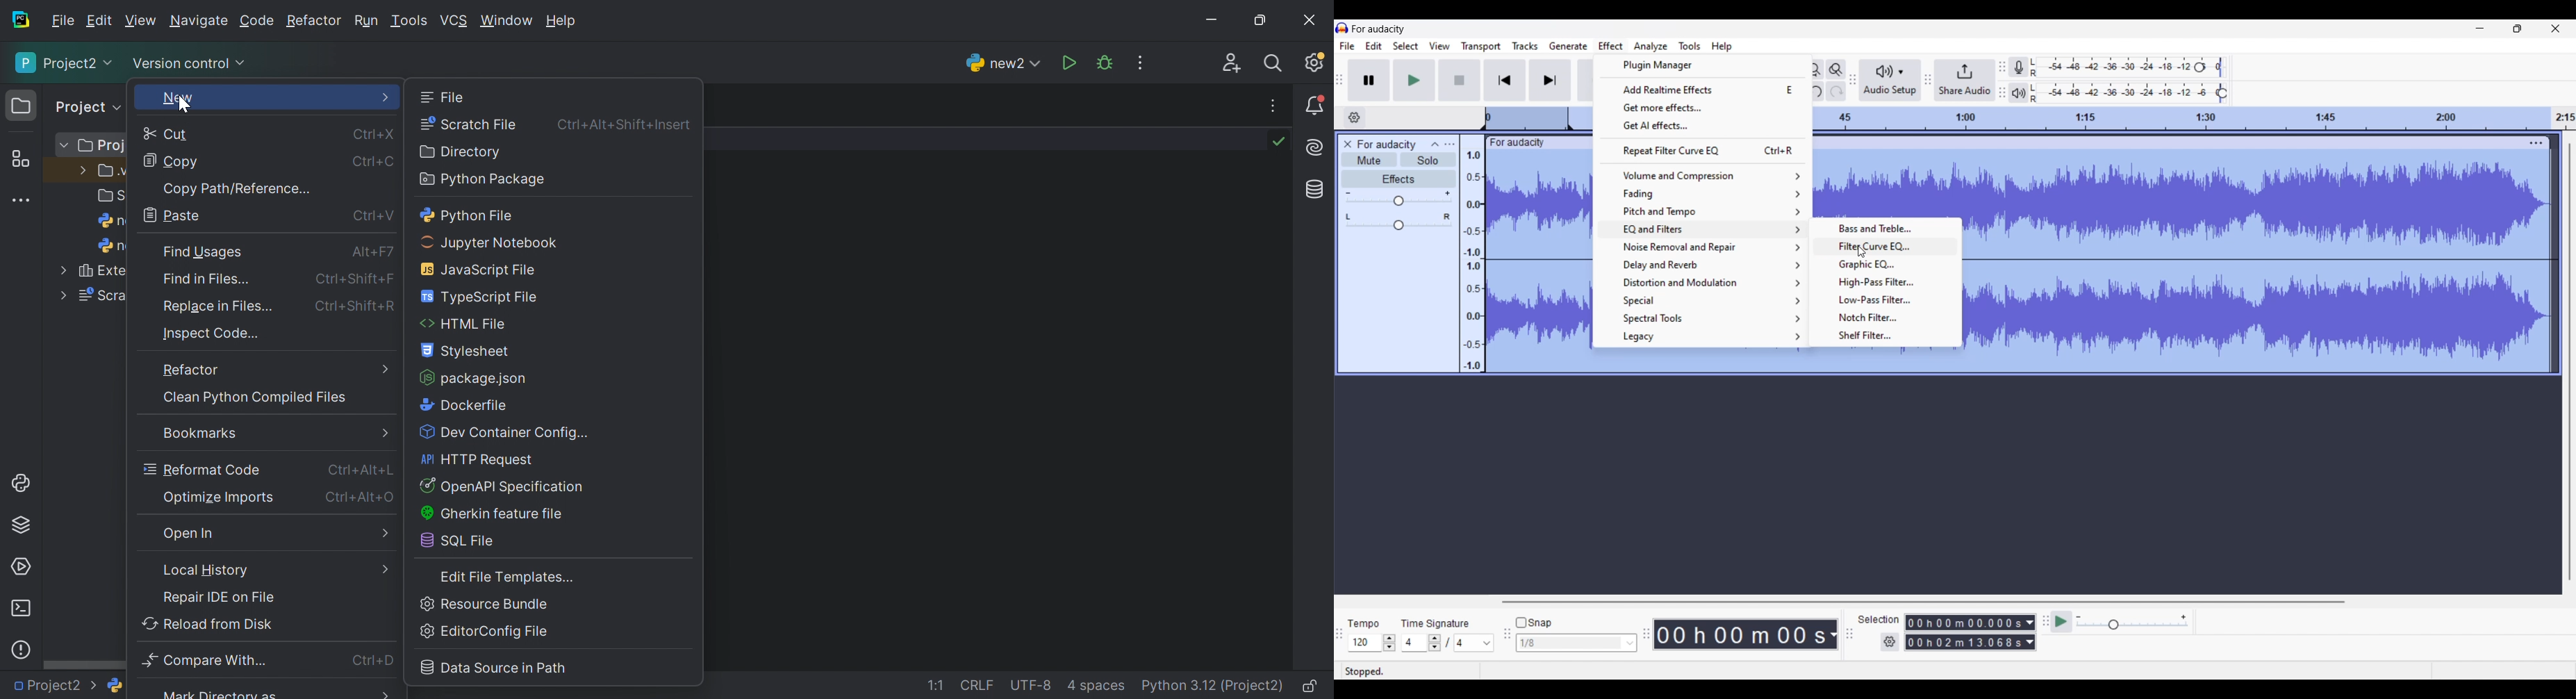 The image size is (2576, 700). I want to click on Pan right, so click(1447, 217).